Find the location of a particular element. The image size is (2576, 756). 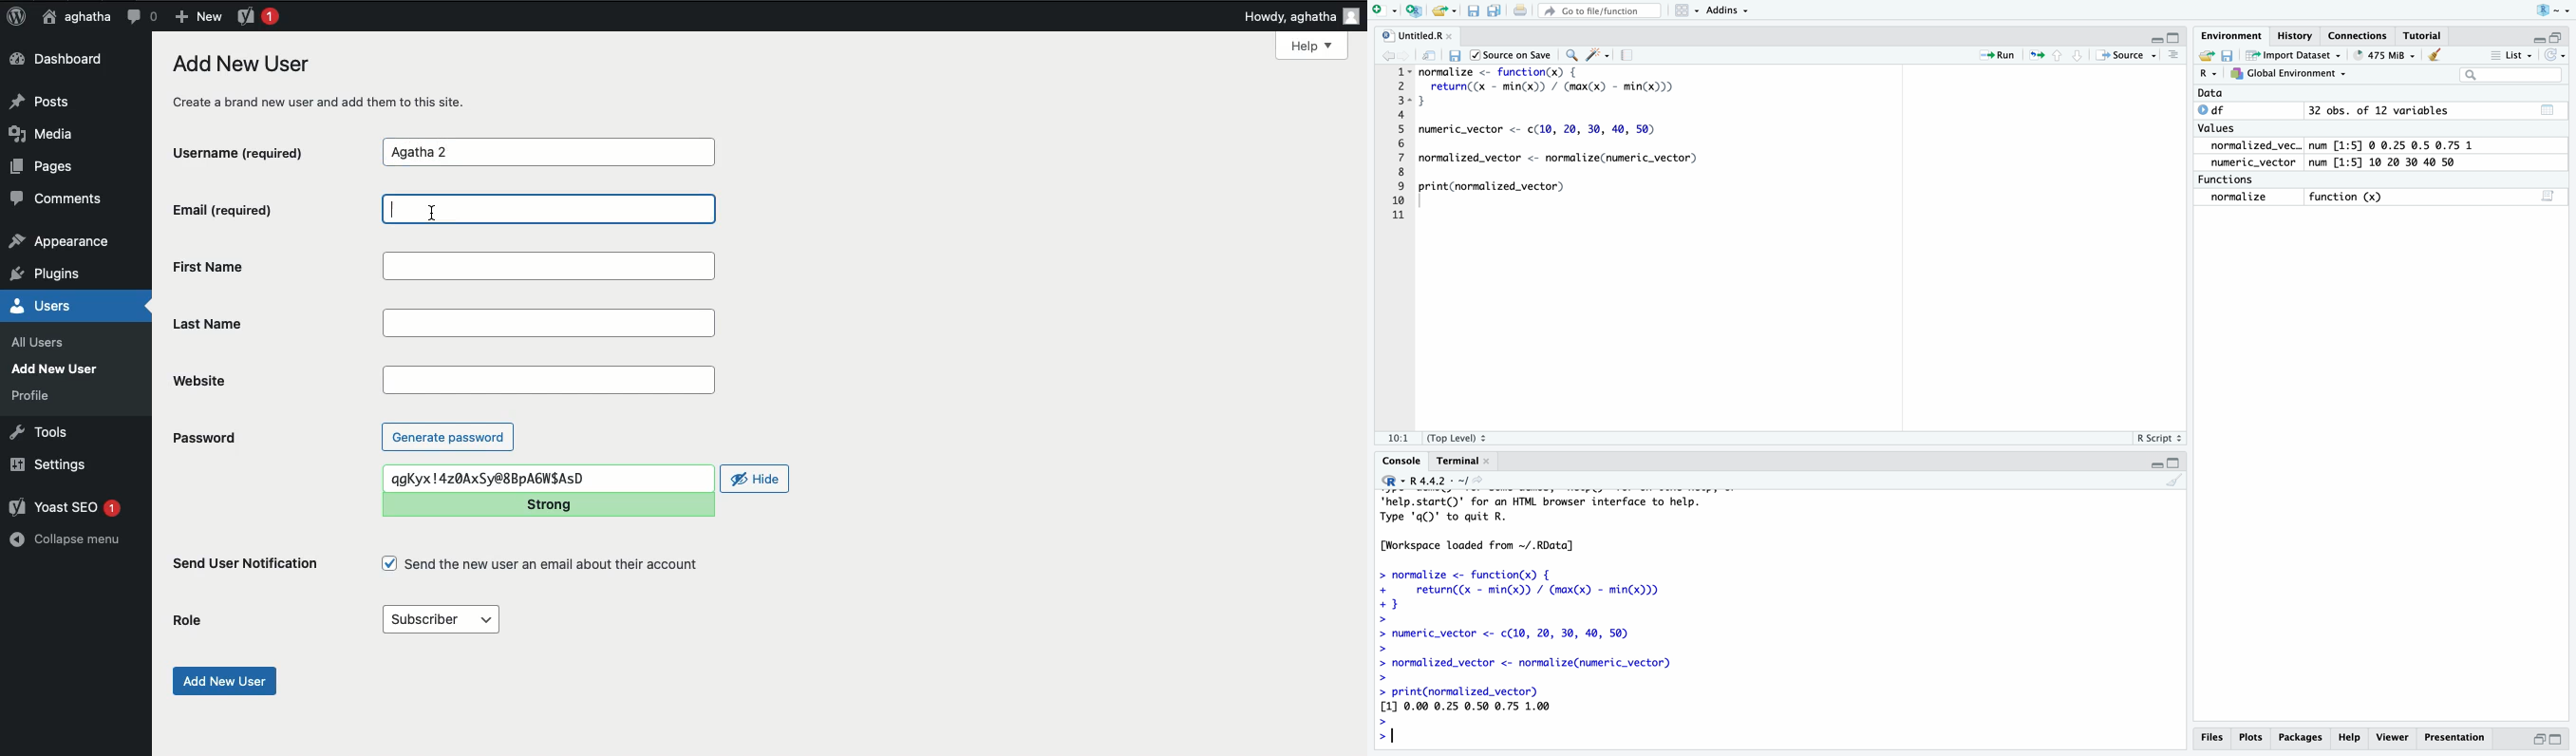

Email is located at coordinates (548, 210).